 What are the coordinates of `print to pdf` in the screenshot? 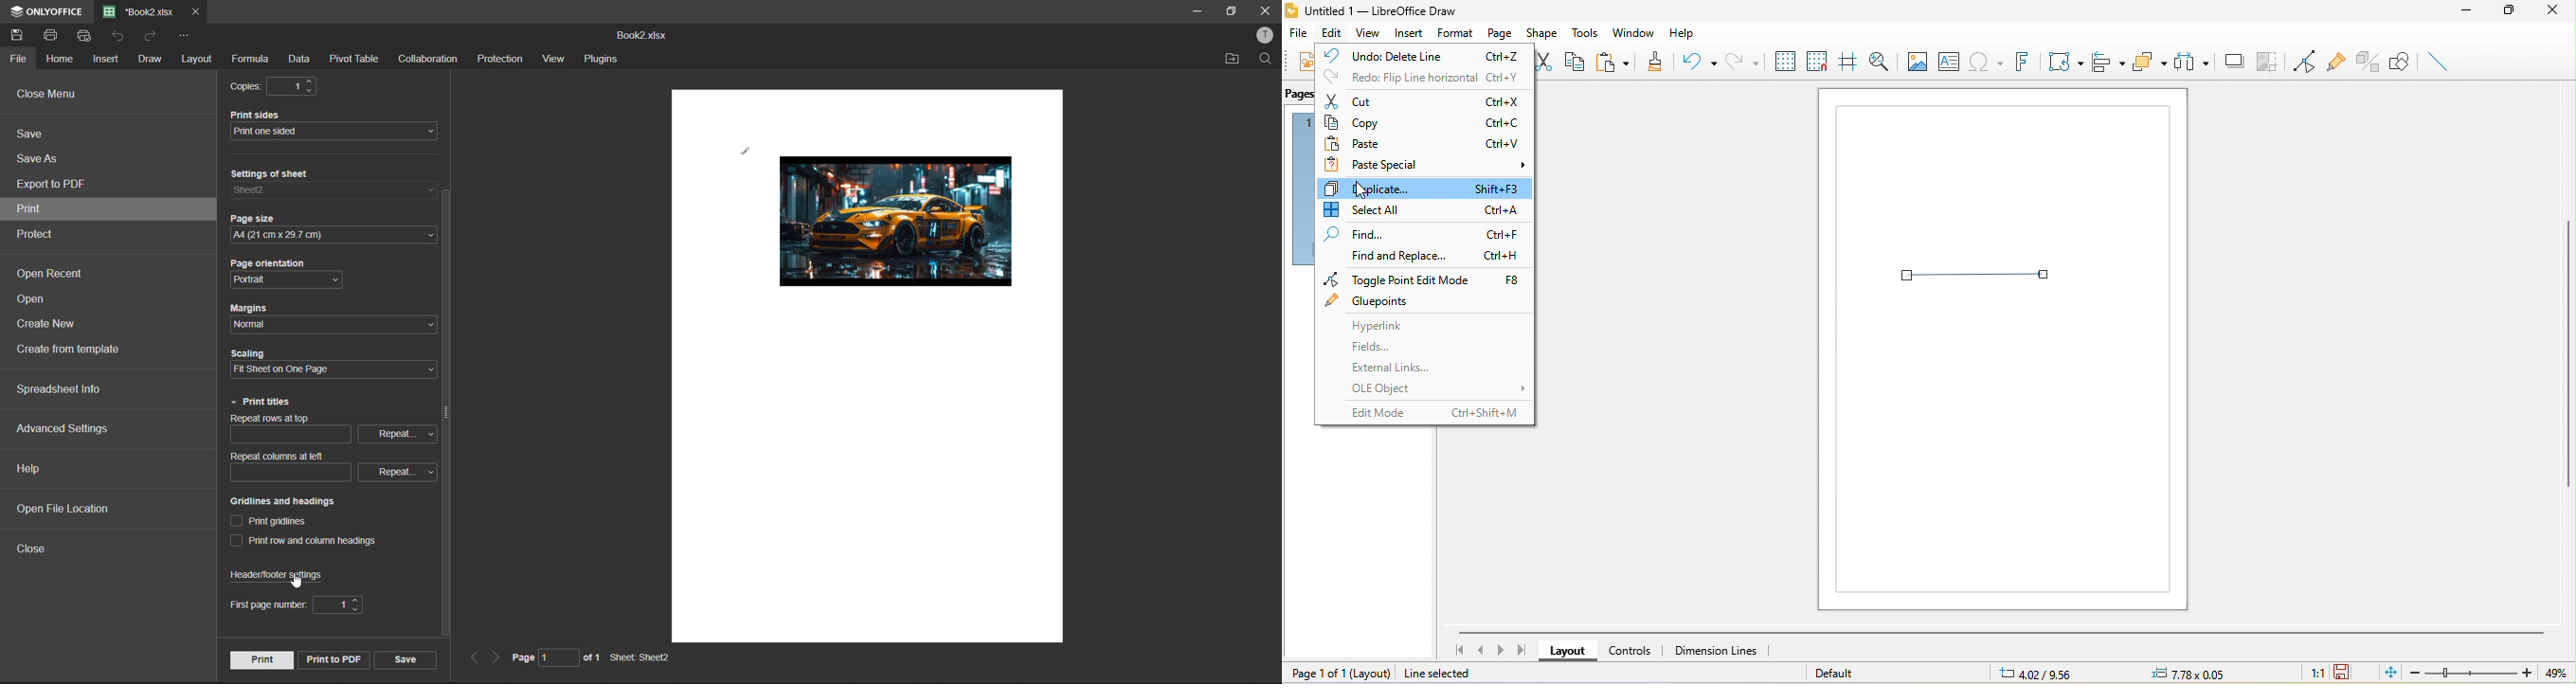 It's located at (332, 659).